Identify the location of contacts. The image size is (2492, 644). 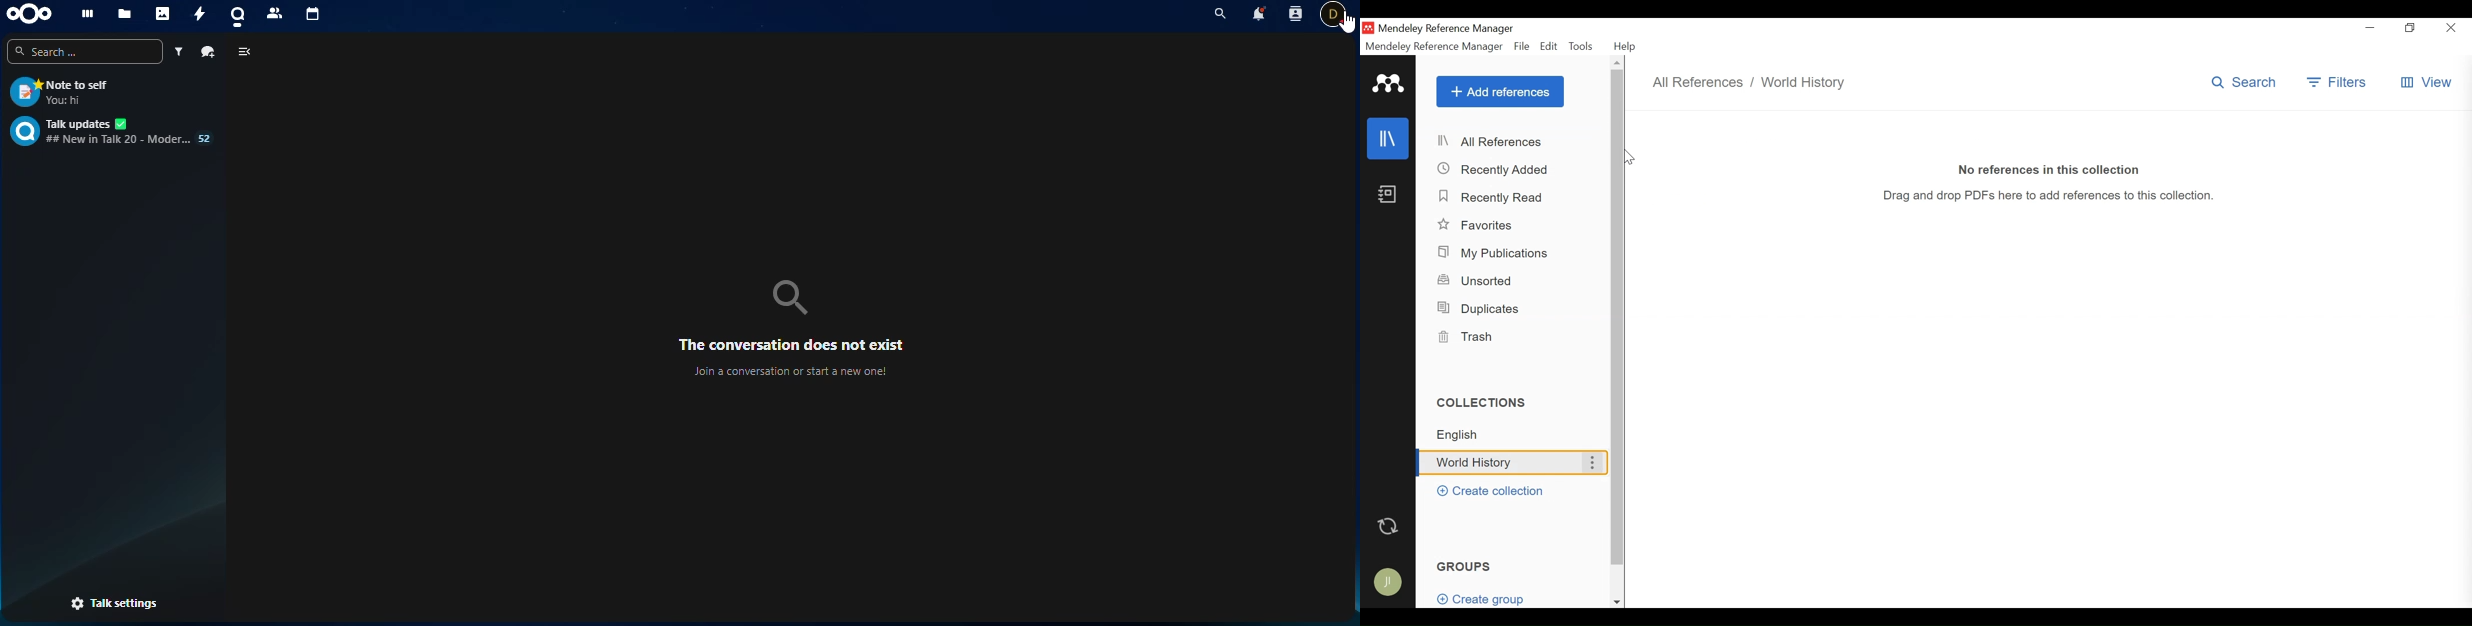
(1296, 14).